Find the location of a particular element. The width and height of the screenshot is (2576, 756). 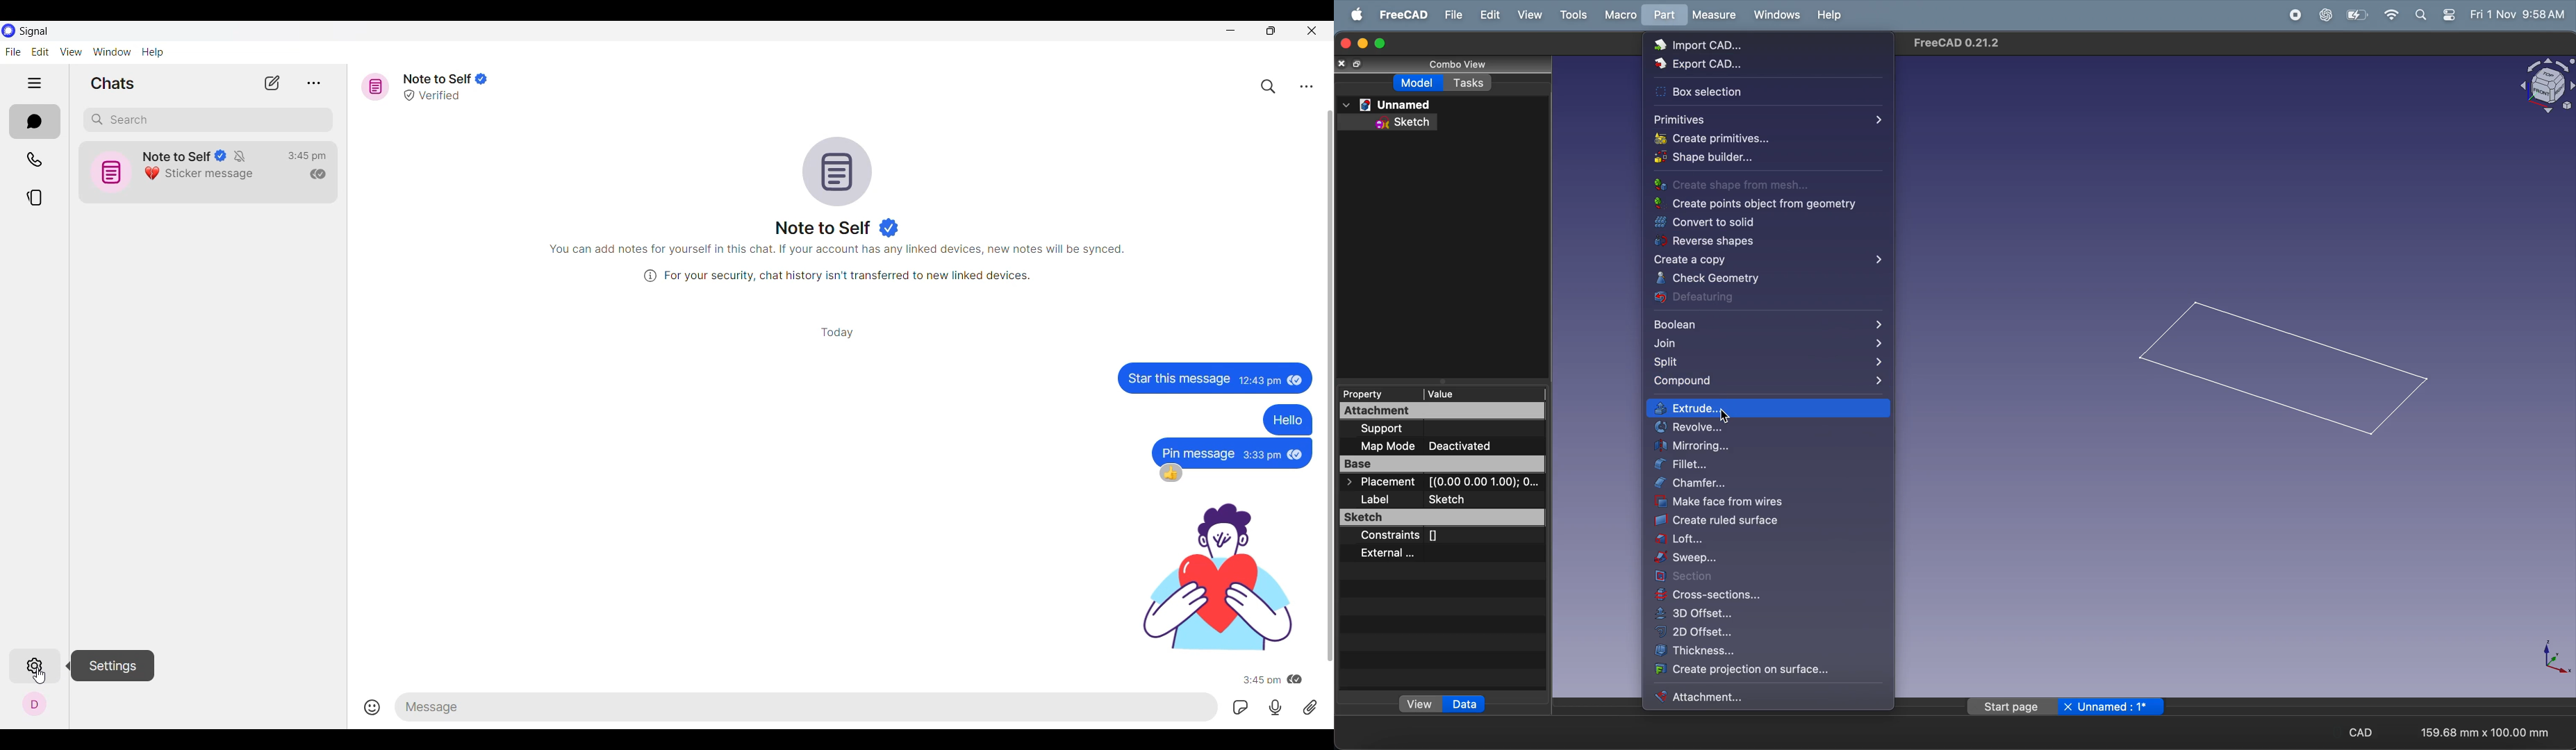

label sketch is located at coordinates (1446, 499).